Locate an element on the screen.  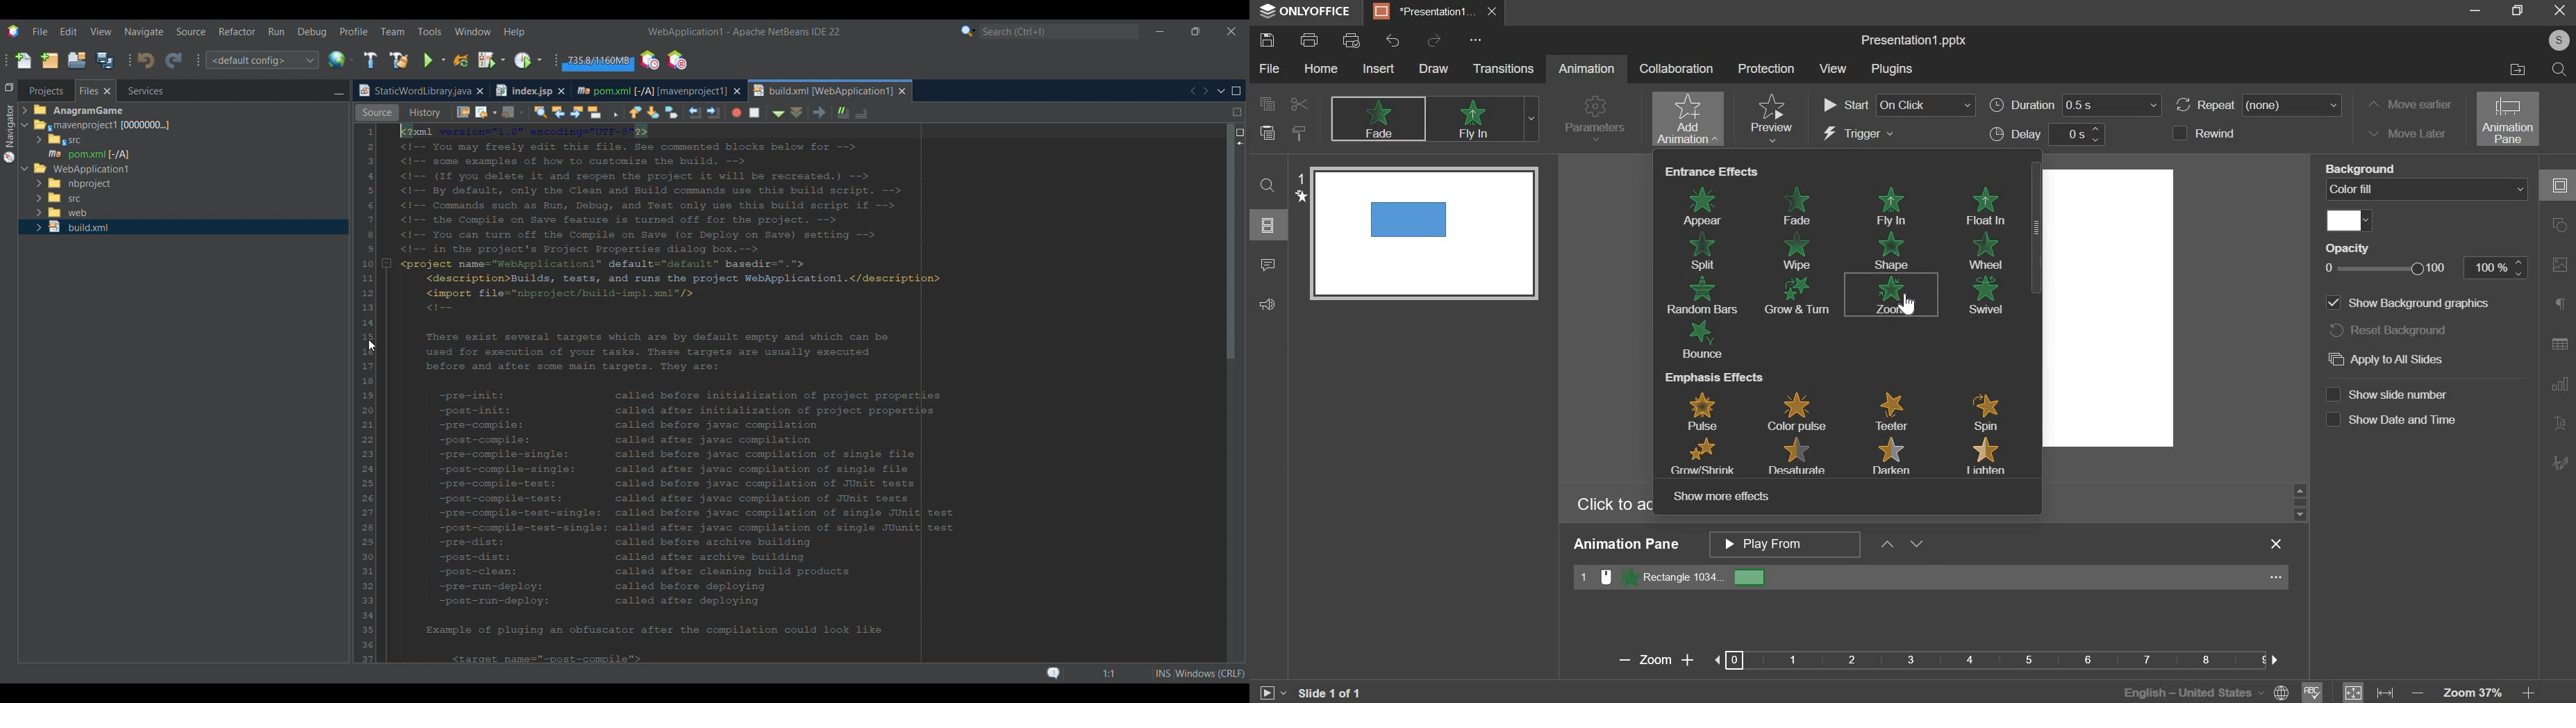
zoom 37% is located at coordinates (2473, 690).